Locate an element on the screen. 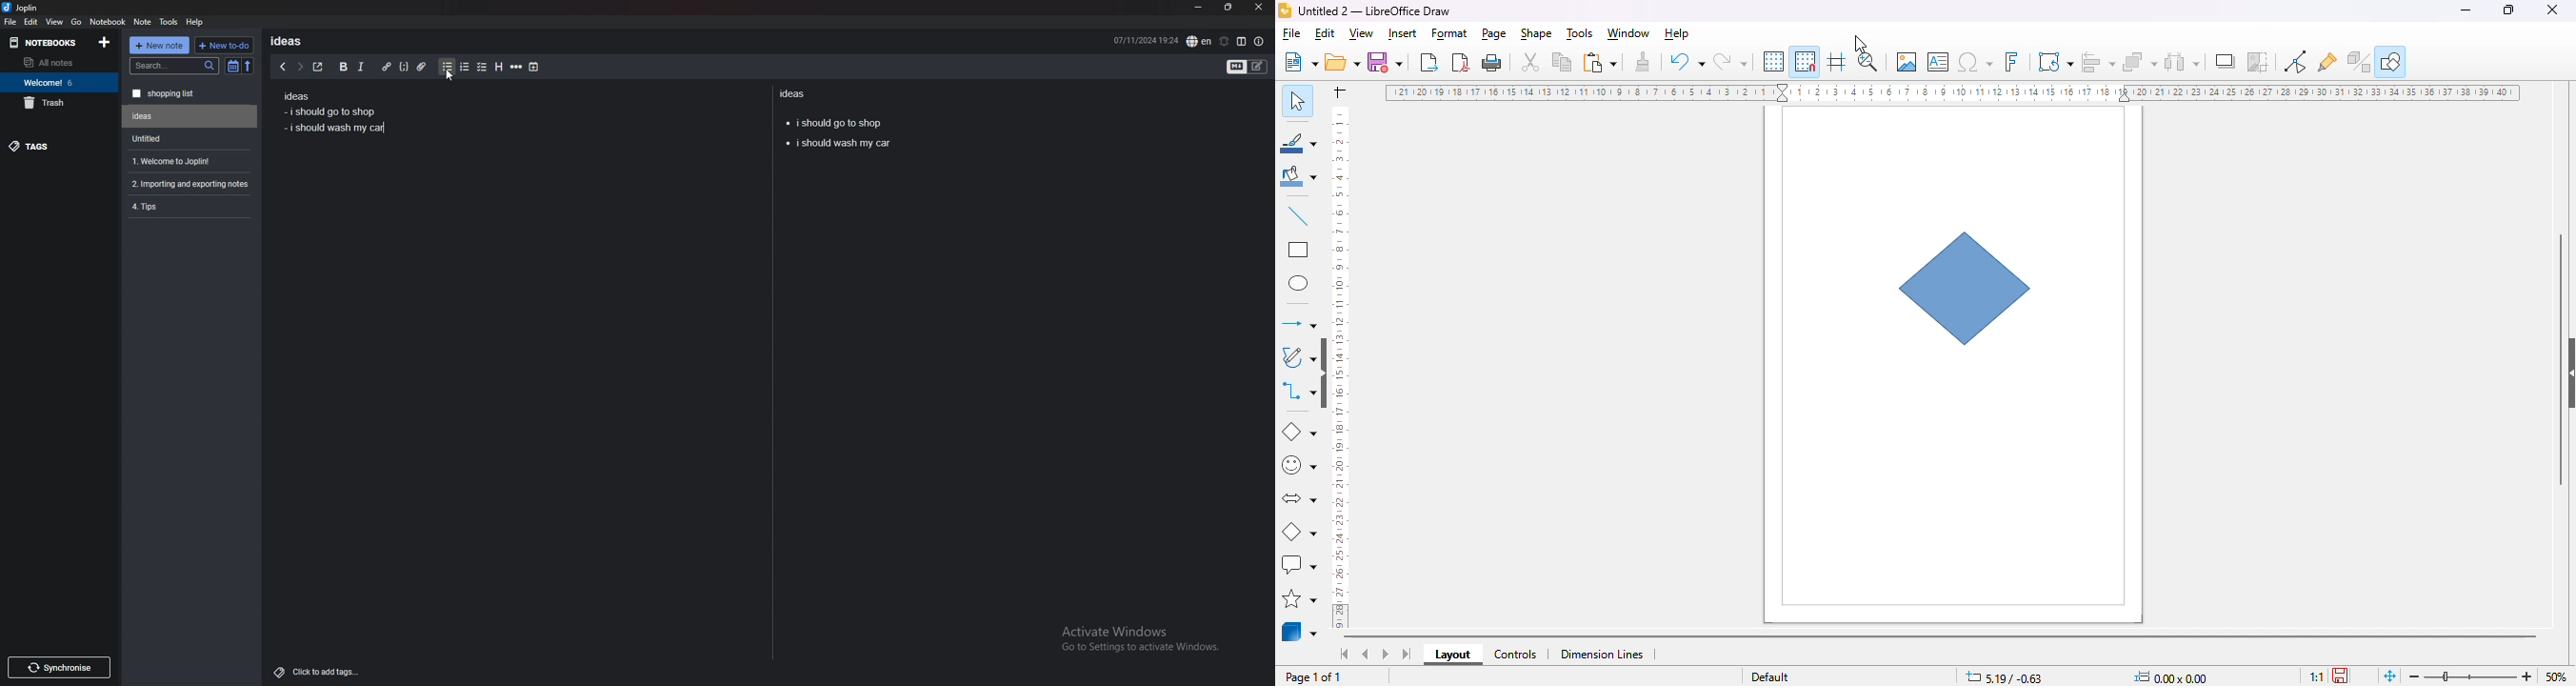  open is located at coordinates (1343, 63).